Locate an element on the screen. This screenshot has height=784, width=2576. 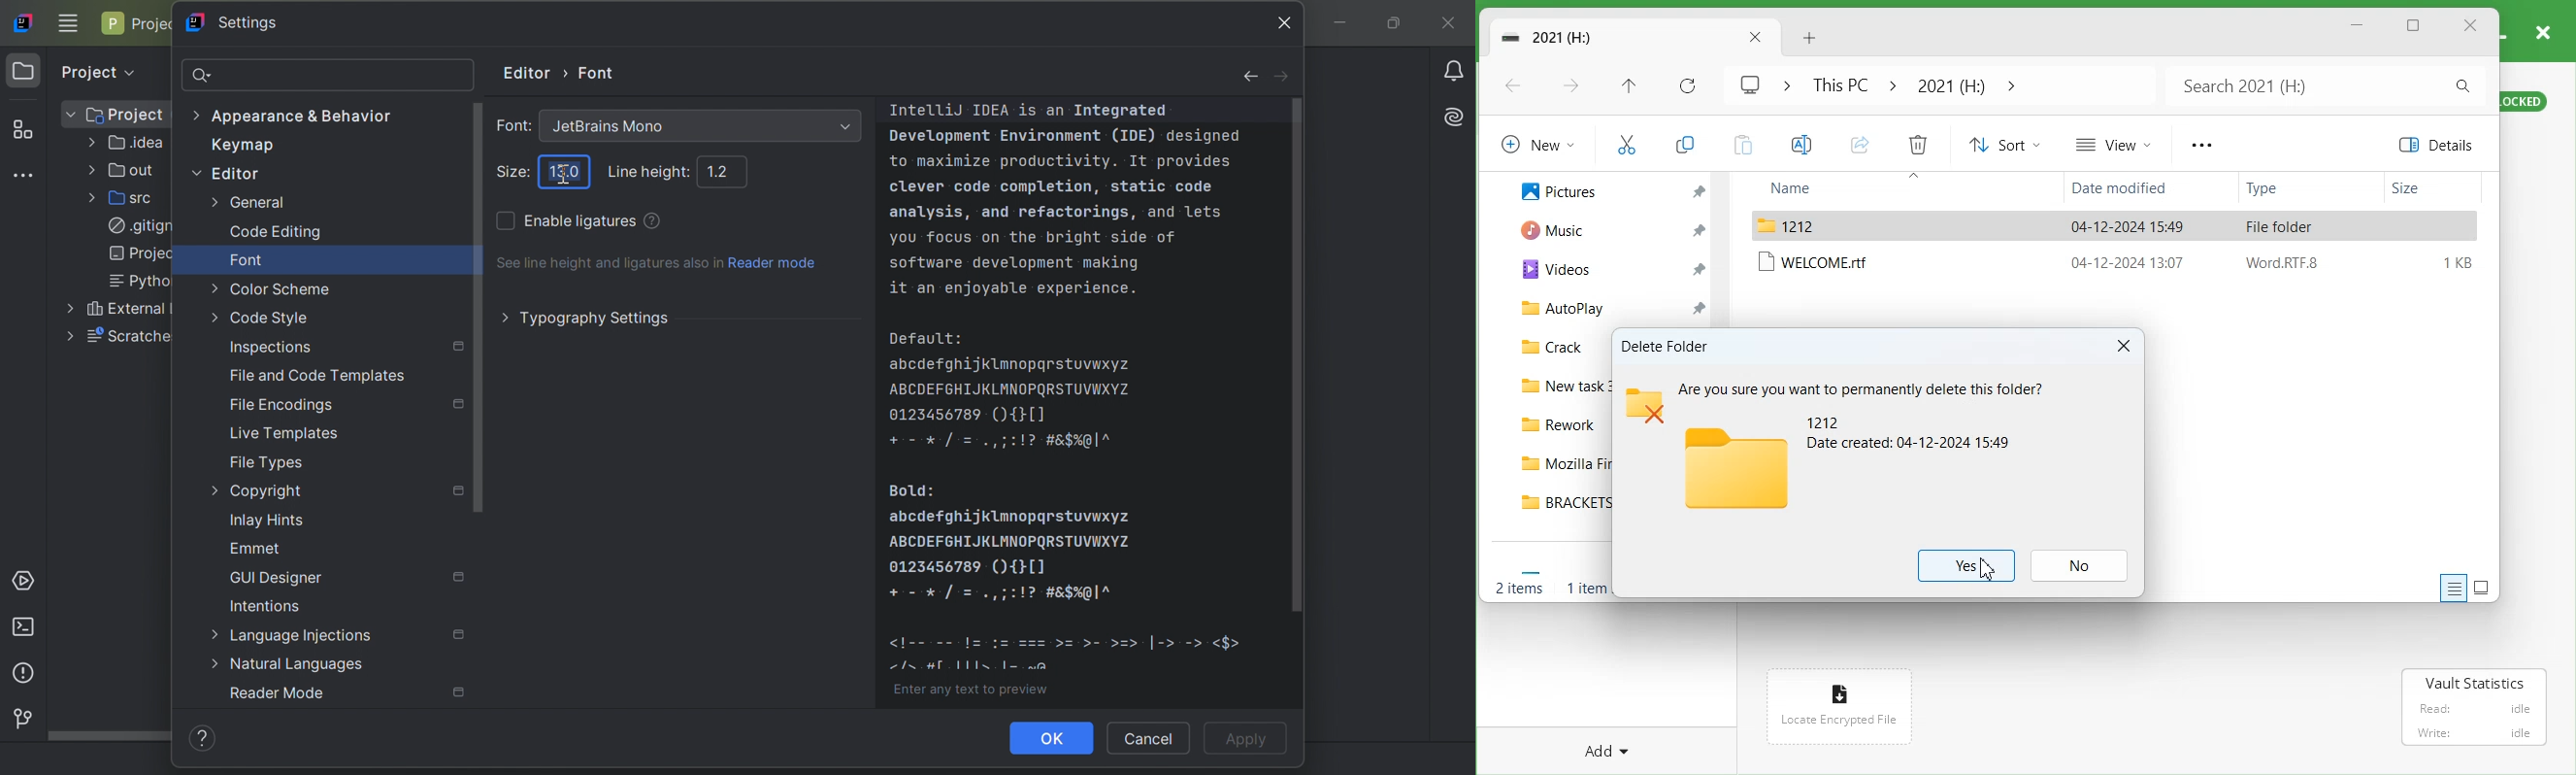
projec is located at coordinates (136, 253).